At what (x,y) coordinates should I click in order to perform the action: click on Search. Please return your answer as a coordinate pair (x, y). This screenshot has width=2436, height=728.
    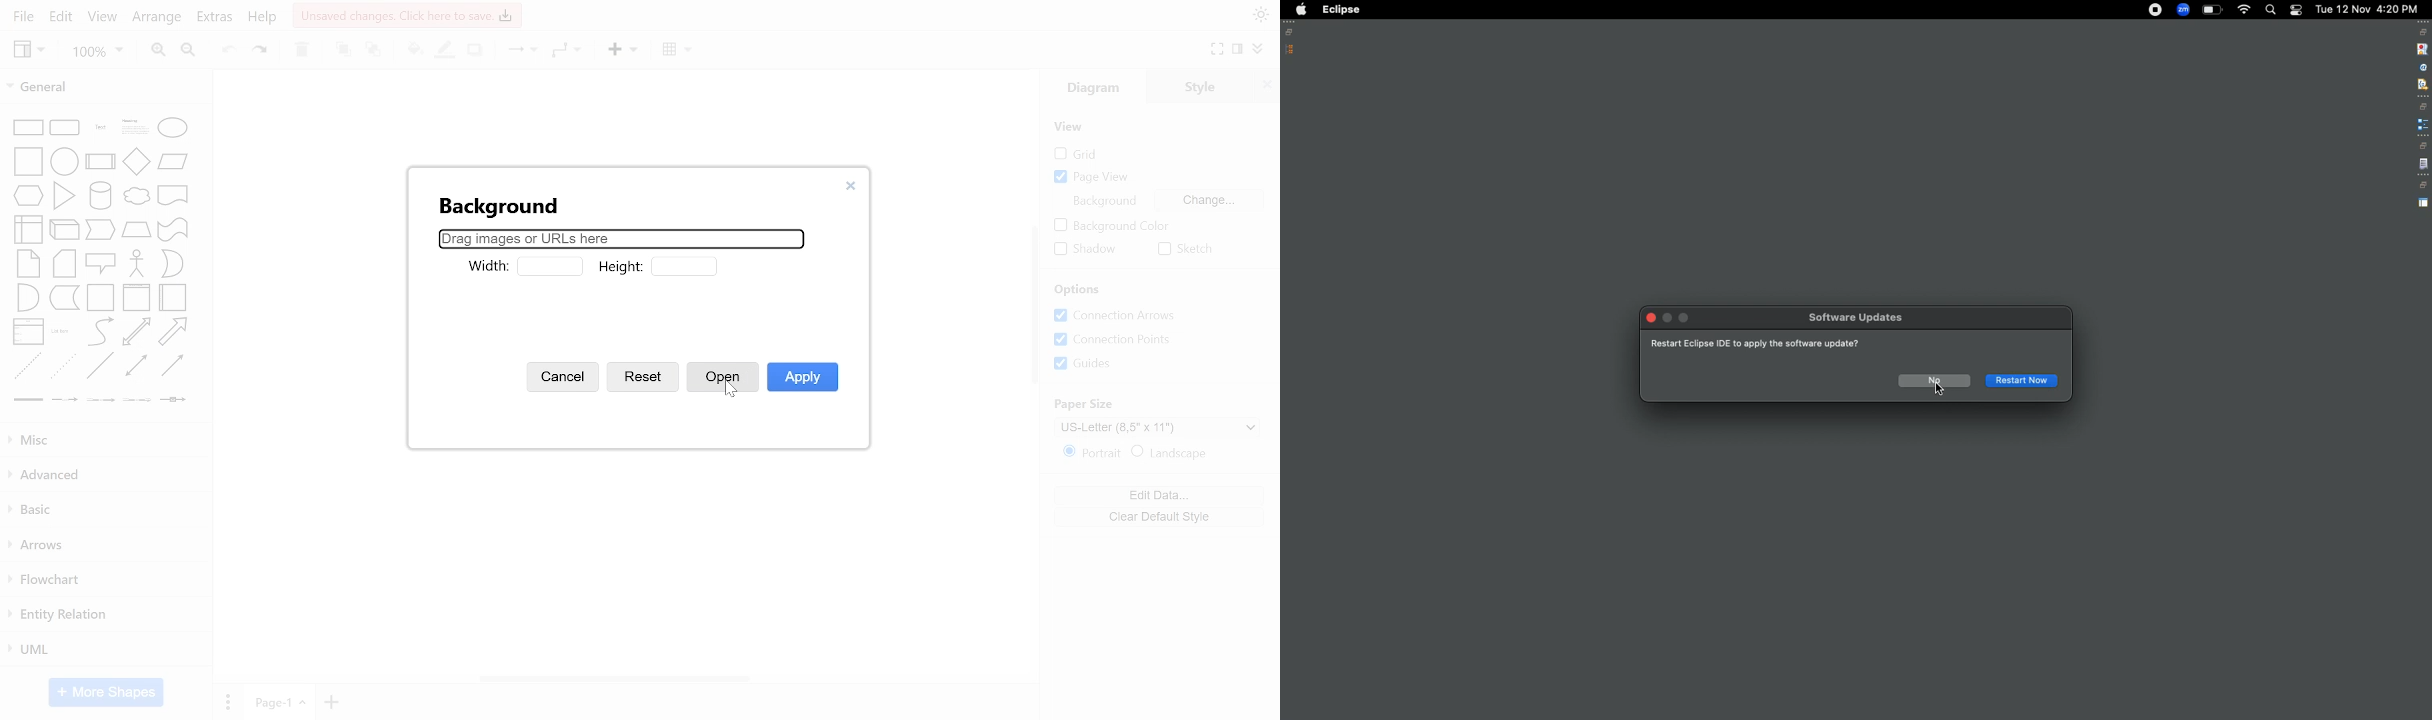
    Looking at the image, I should click on (2270, 10).